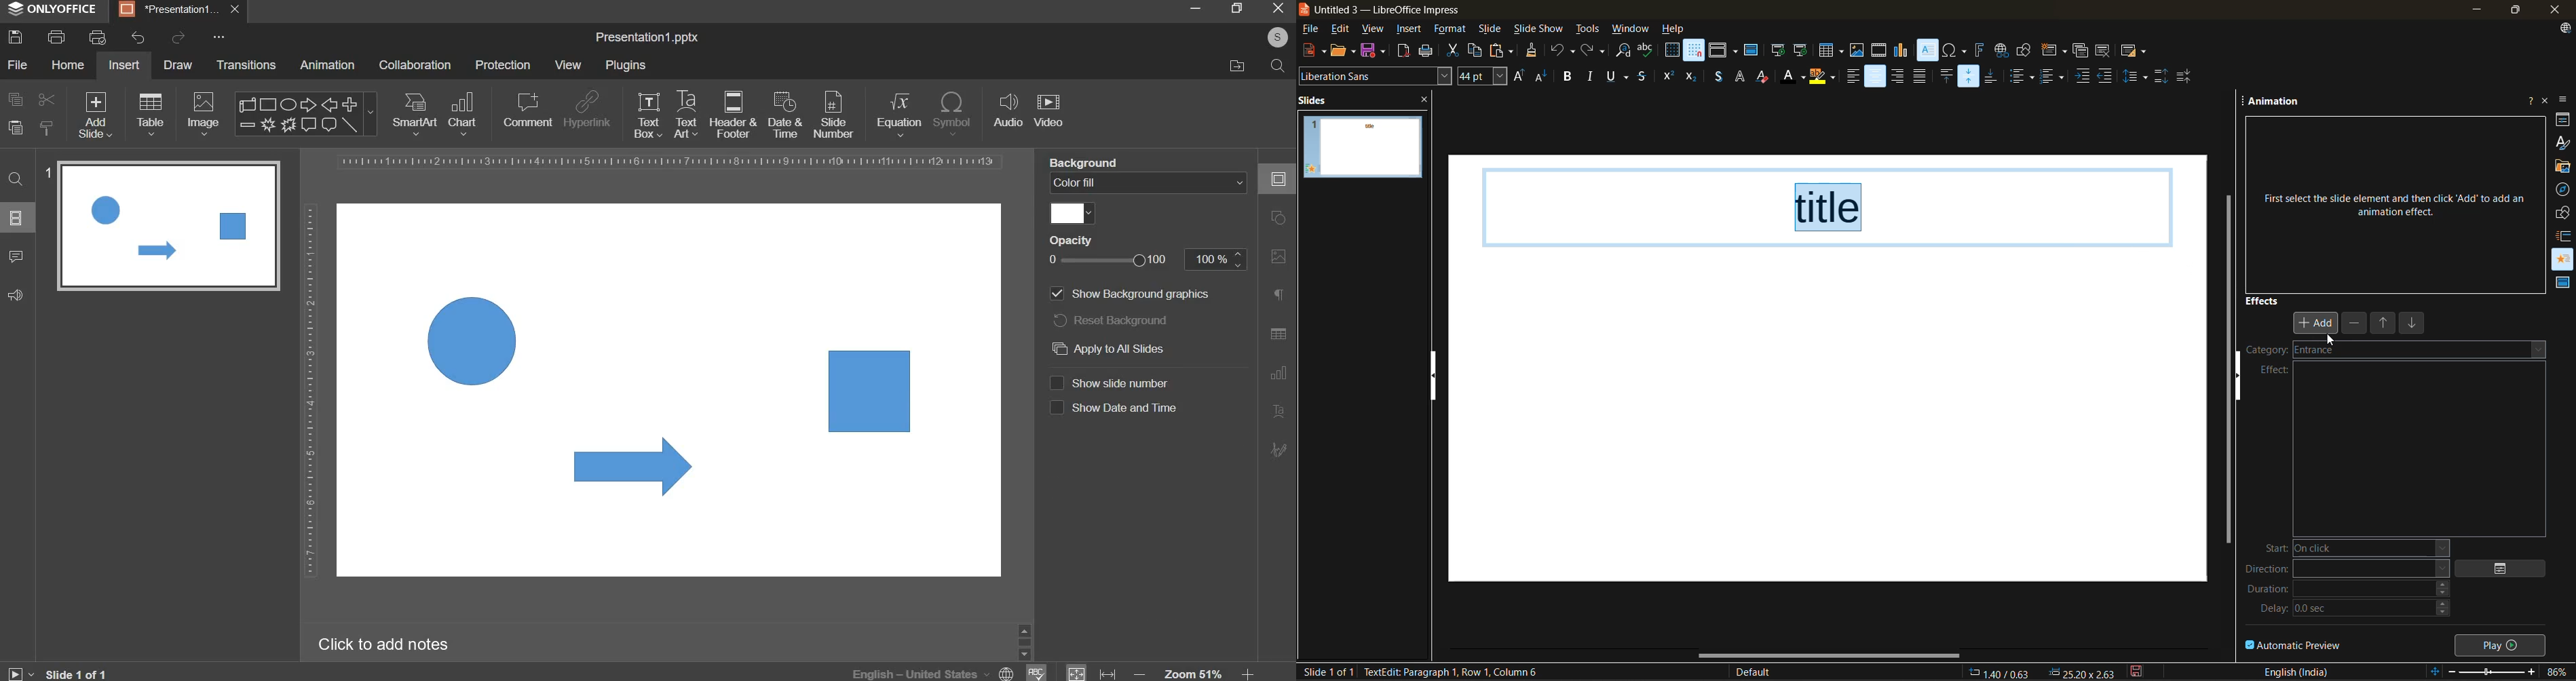 The width and height of the screenshot is (2576, 700). Describe the element at coordinates (1056, 408) in the screenshot. I see `check box` at that location.